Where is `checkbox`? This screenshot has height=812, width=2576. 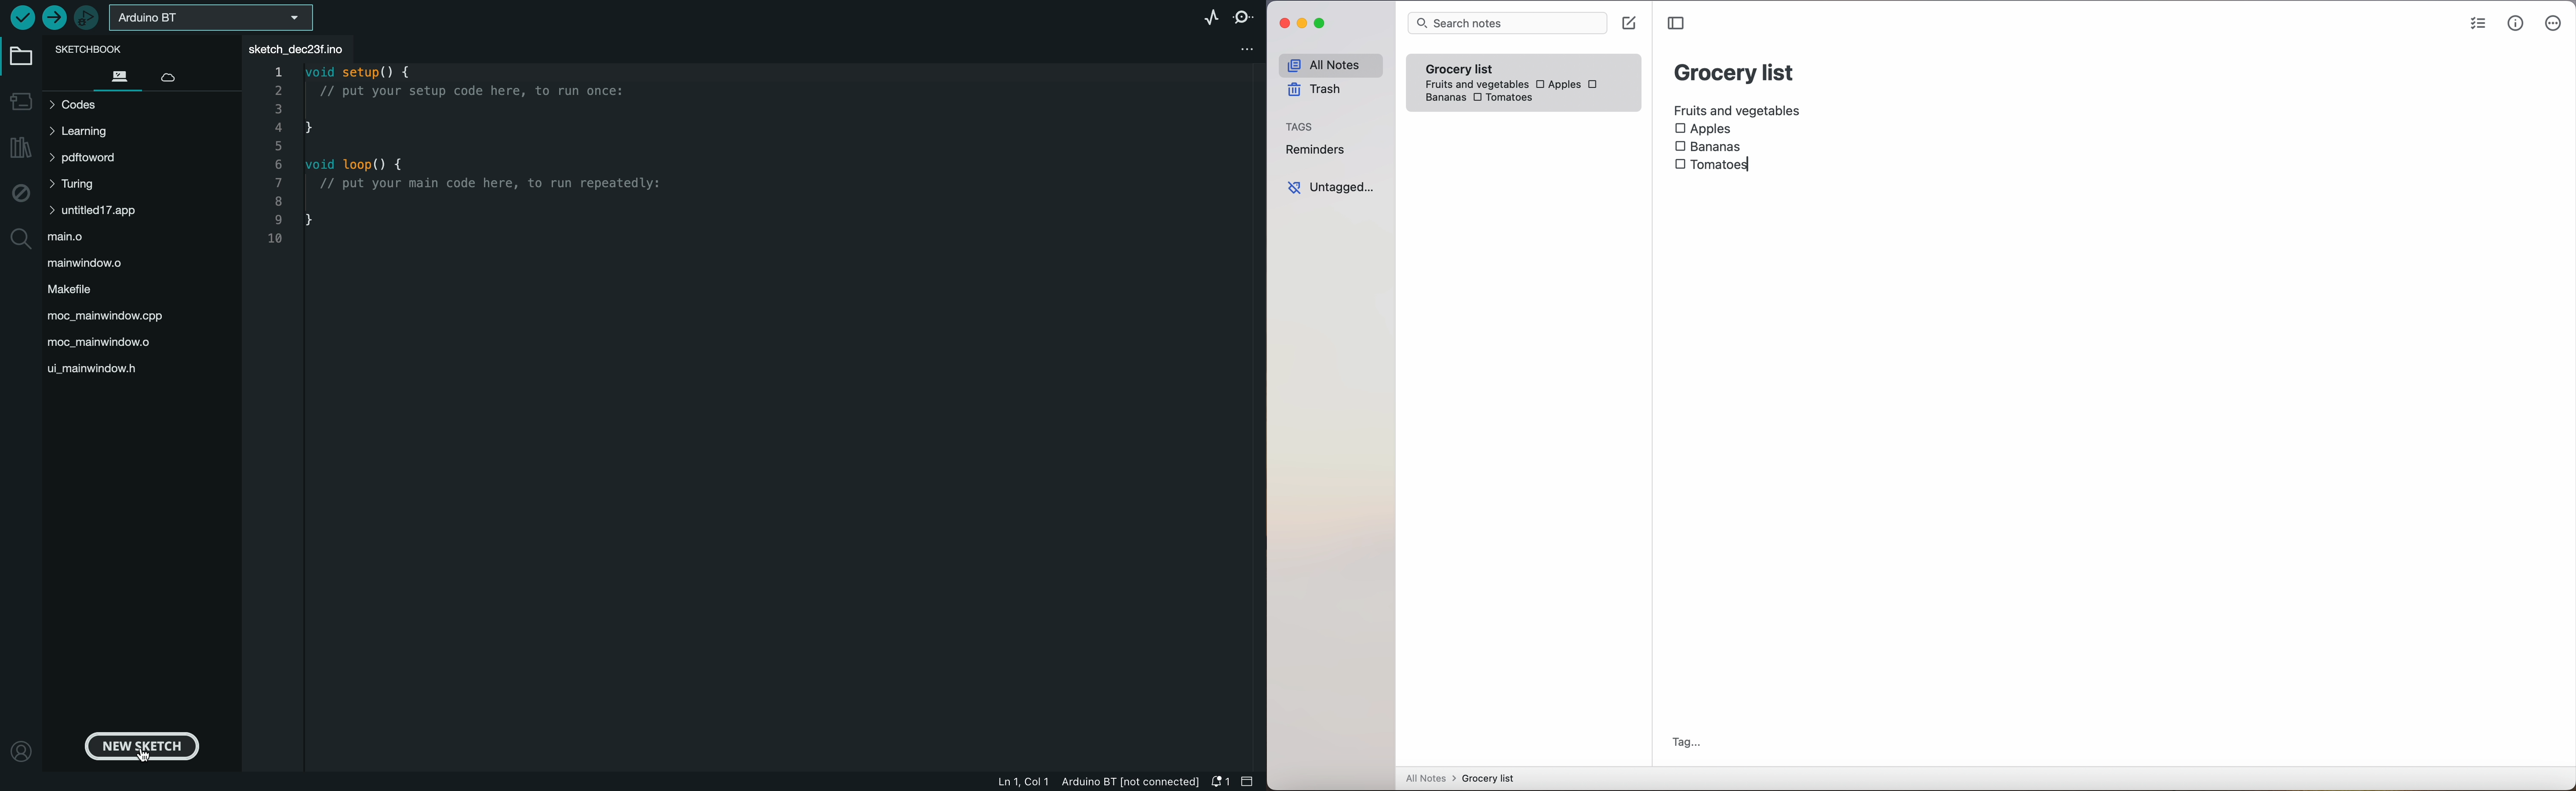 checkbox is located at coordinates (1595, 84).